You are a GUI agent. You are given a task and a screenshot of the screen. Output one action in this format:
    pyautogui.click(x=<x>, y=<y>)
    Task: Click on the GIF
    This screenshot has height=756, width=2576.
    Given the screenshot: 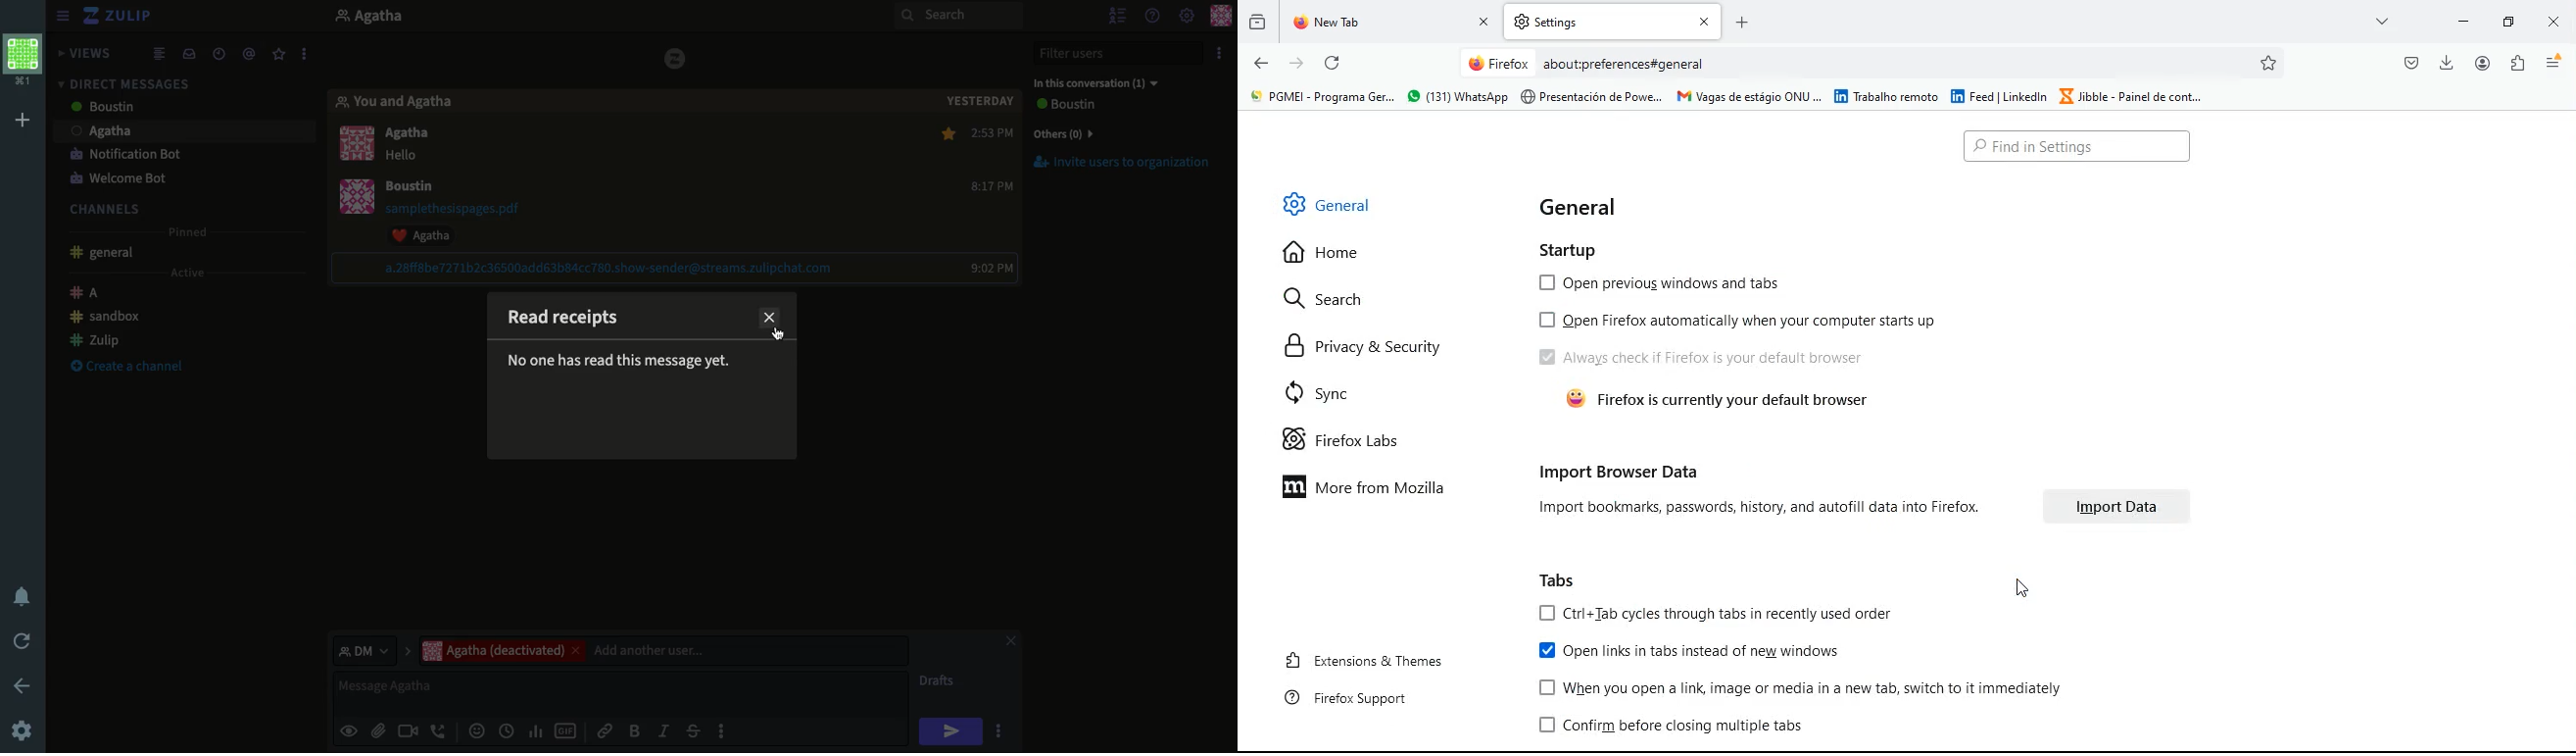 What is the action you would take?
    pyautogui.click(x=566, y=732)
    